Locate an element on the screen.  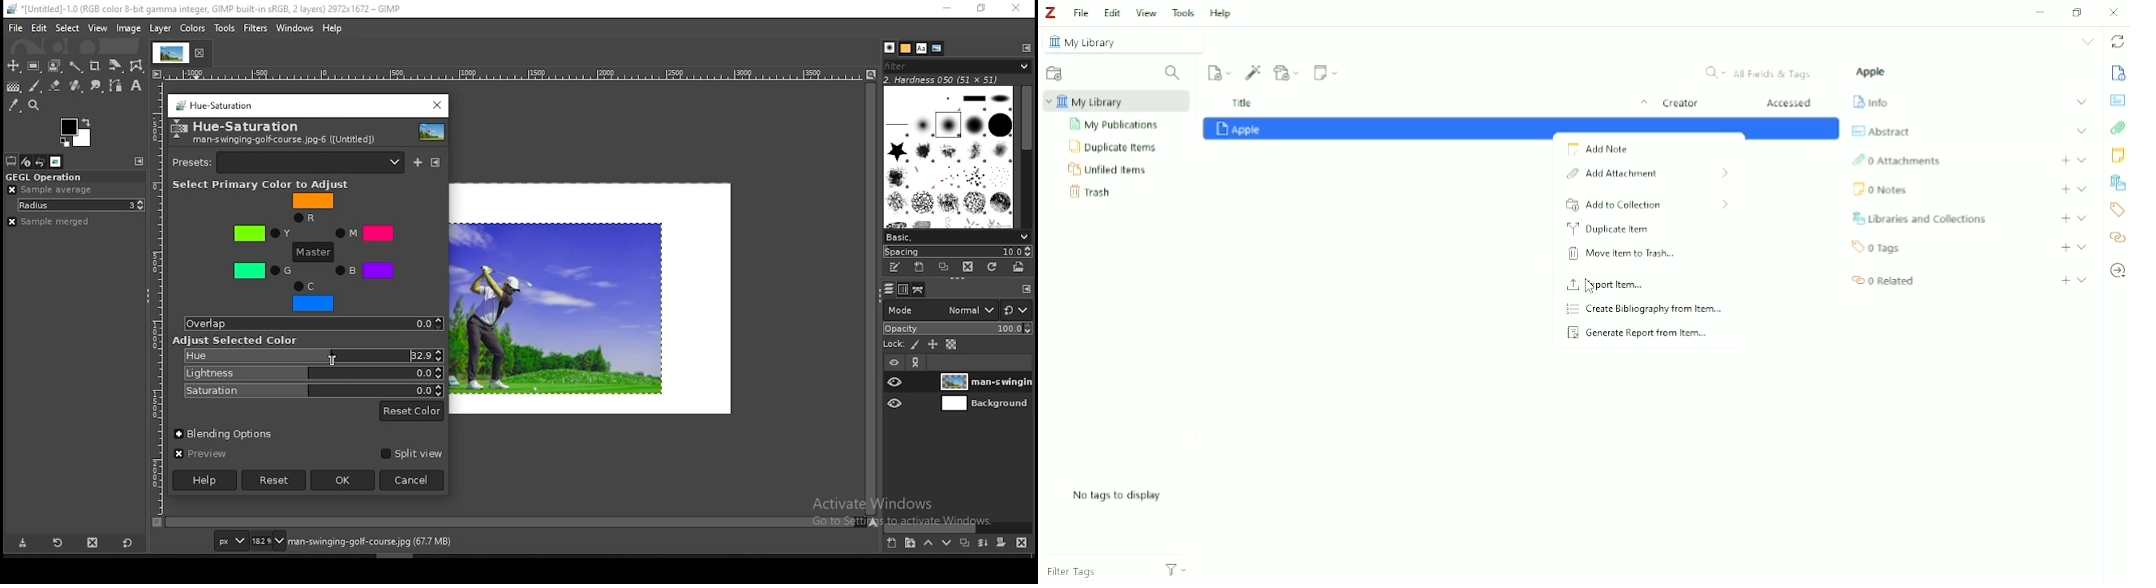
Add Item (S) by Identifier is located at coordinates (1254, 72).